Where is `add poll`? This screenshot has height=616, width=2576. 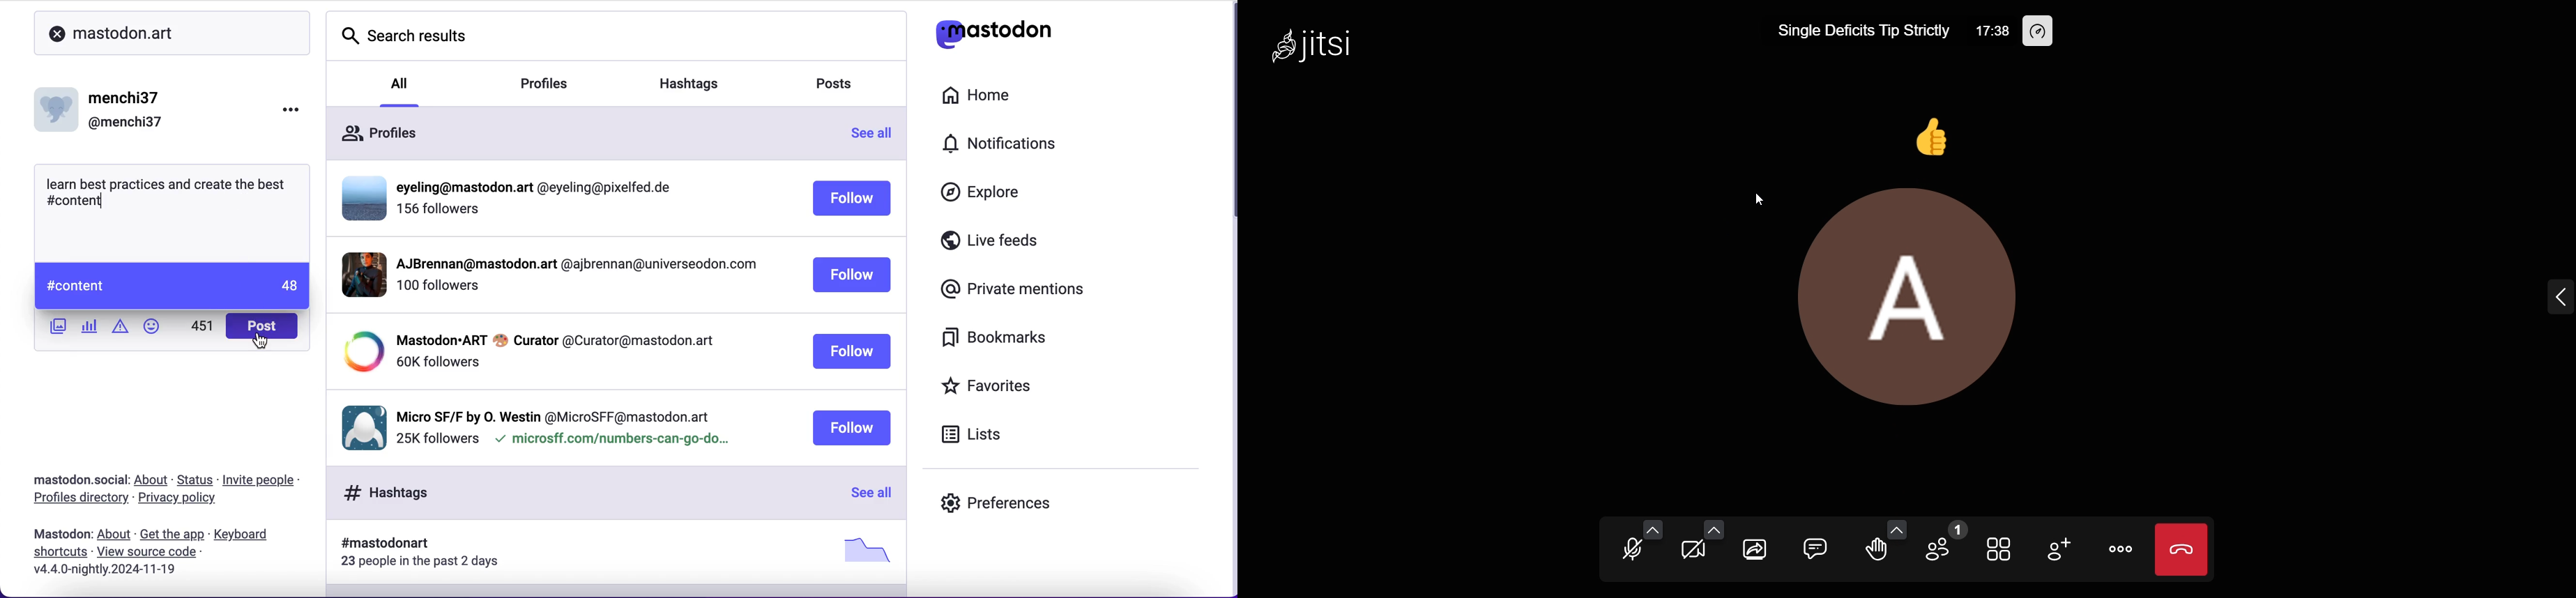 add poll is located at coordinates (90, 328).